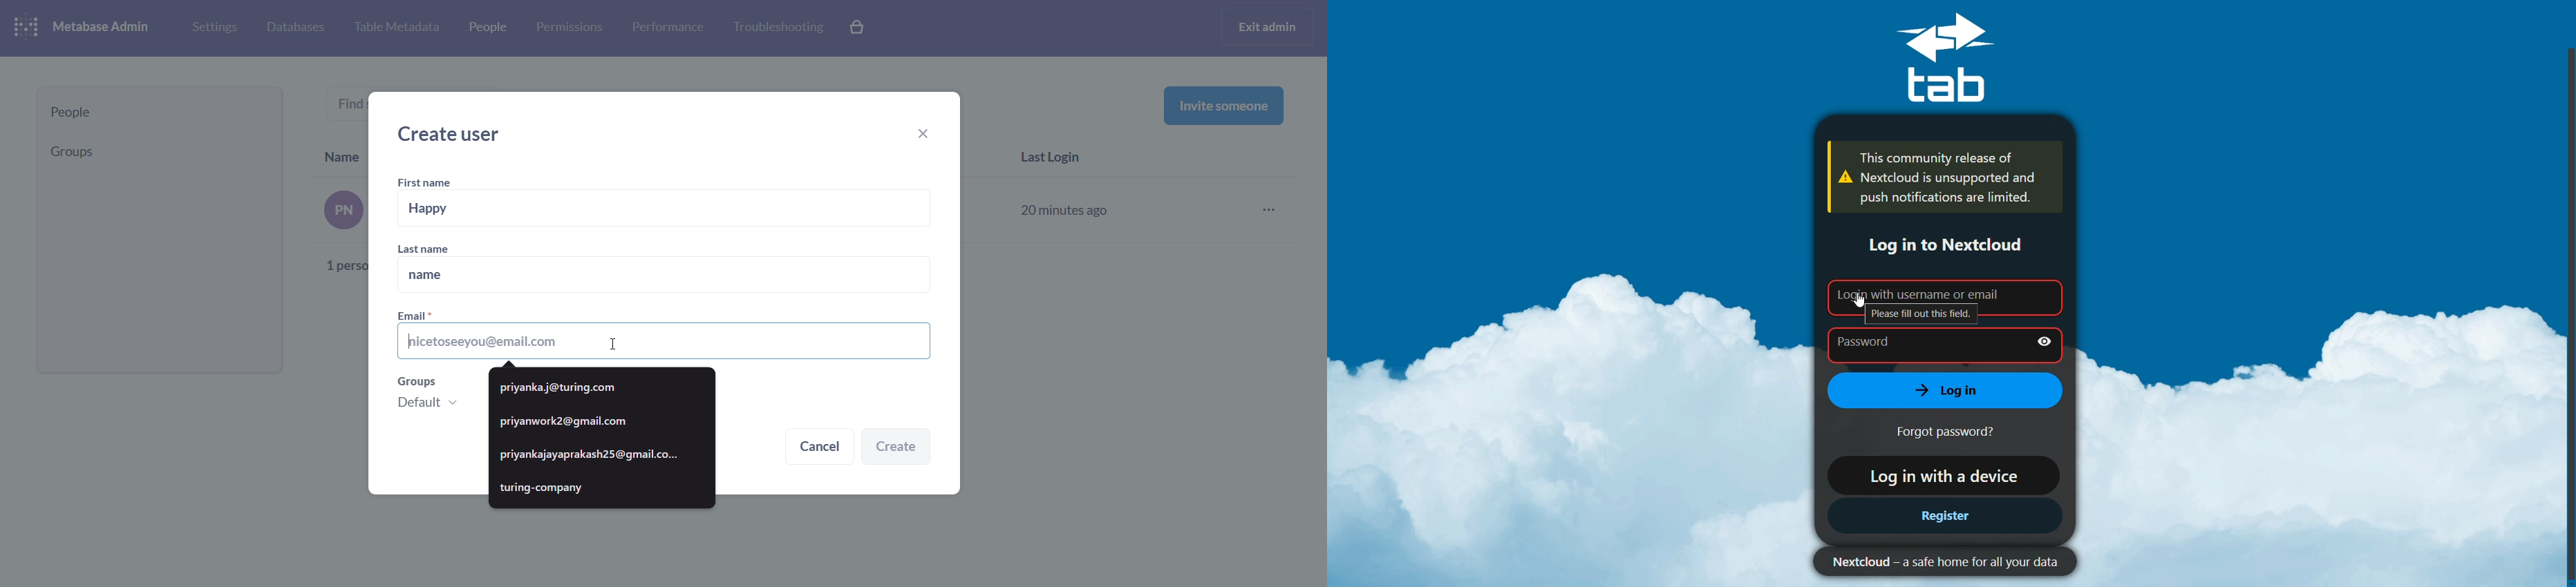  Describe the element at coordinates (343, 154) in the screenshot. I see `Name` at that location.